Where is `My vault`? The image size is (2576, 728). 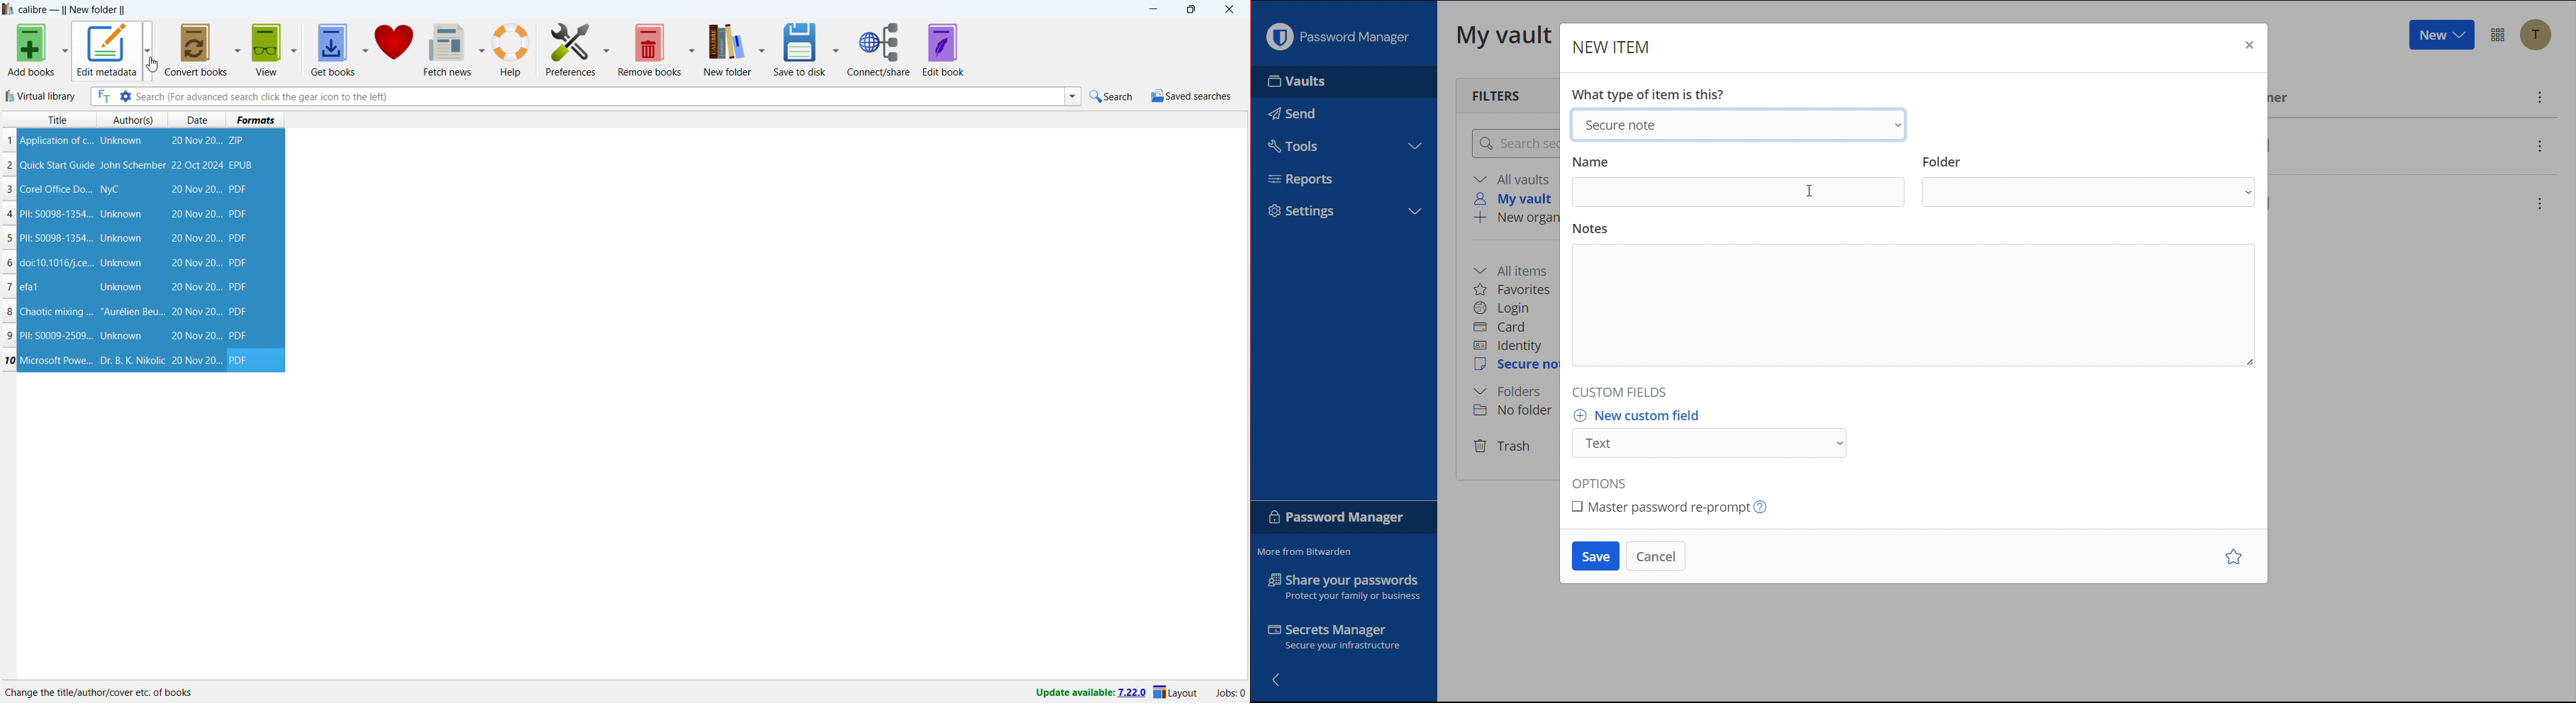 My vault is located at coordinates (1517, 198).